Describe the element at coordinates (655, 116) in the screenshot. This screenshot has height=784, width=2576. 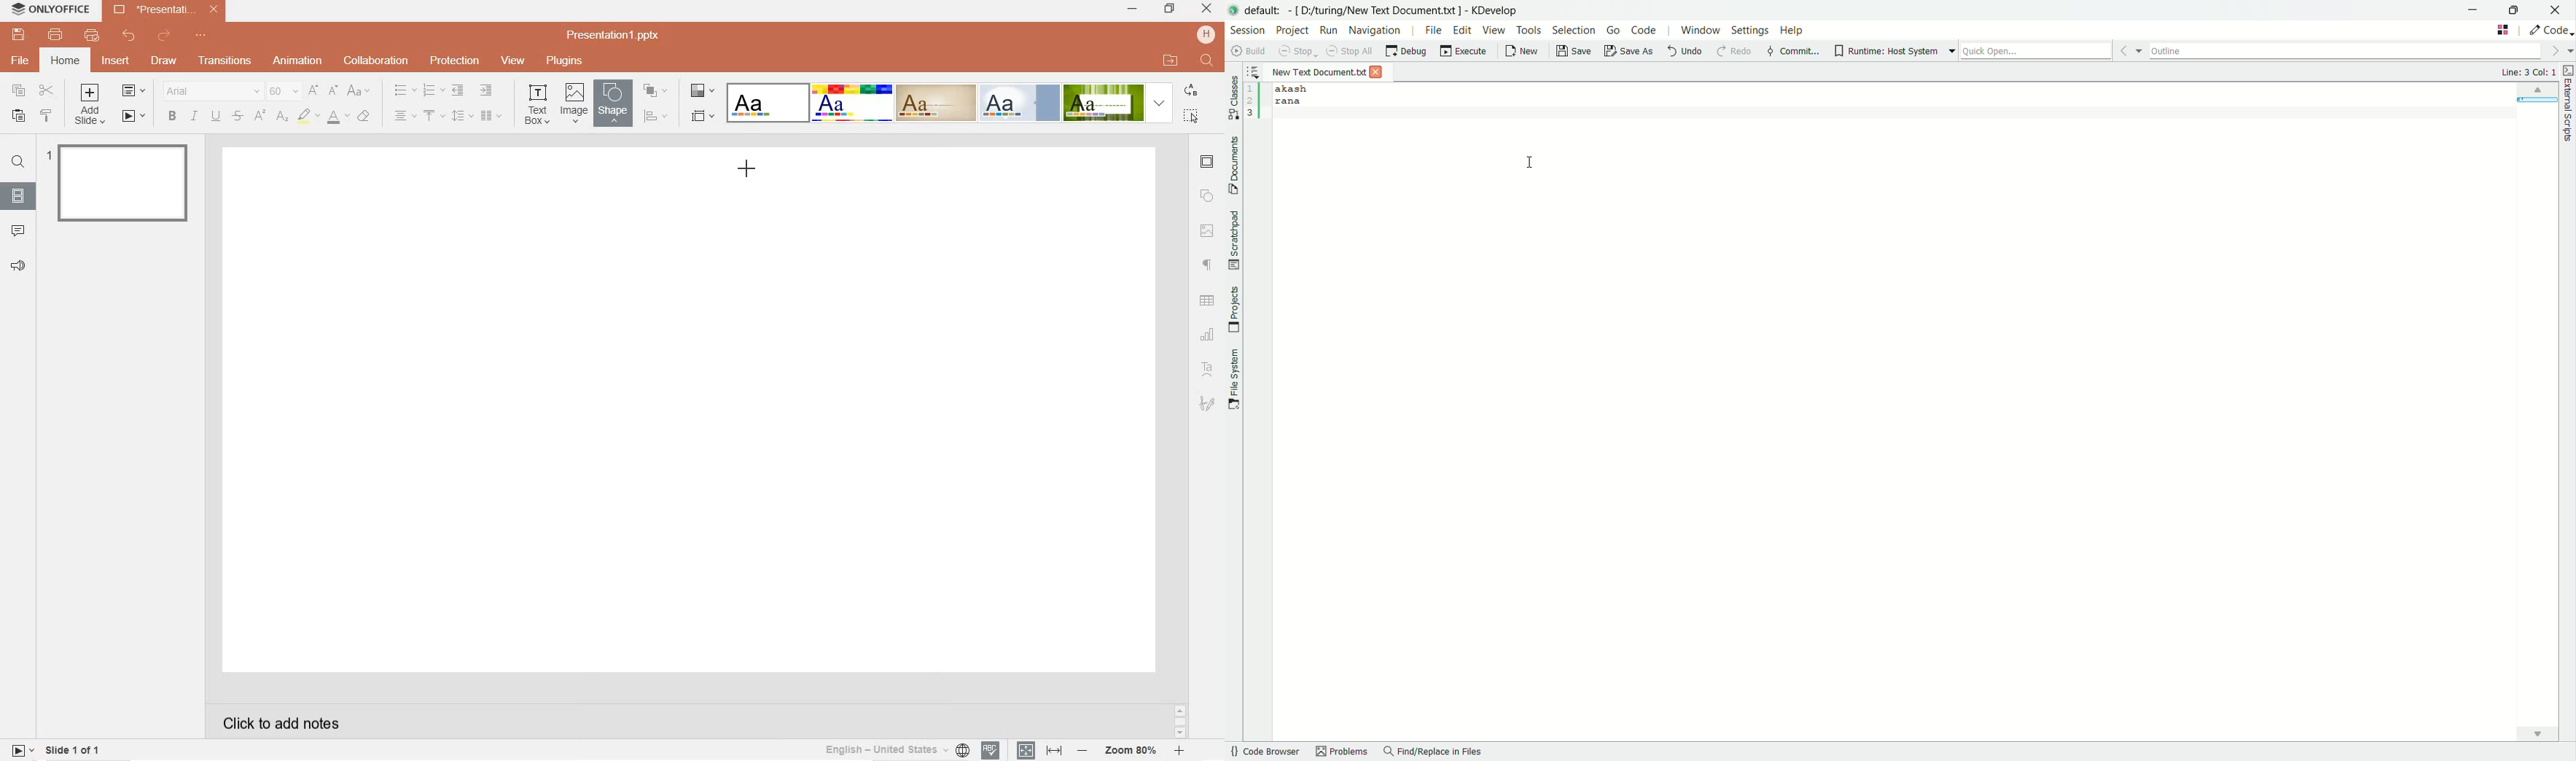
I see `align shape` at that location.